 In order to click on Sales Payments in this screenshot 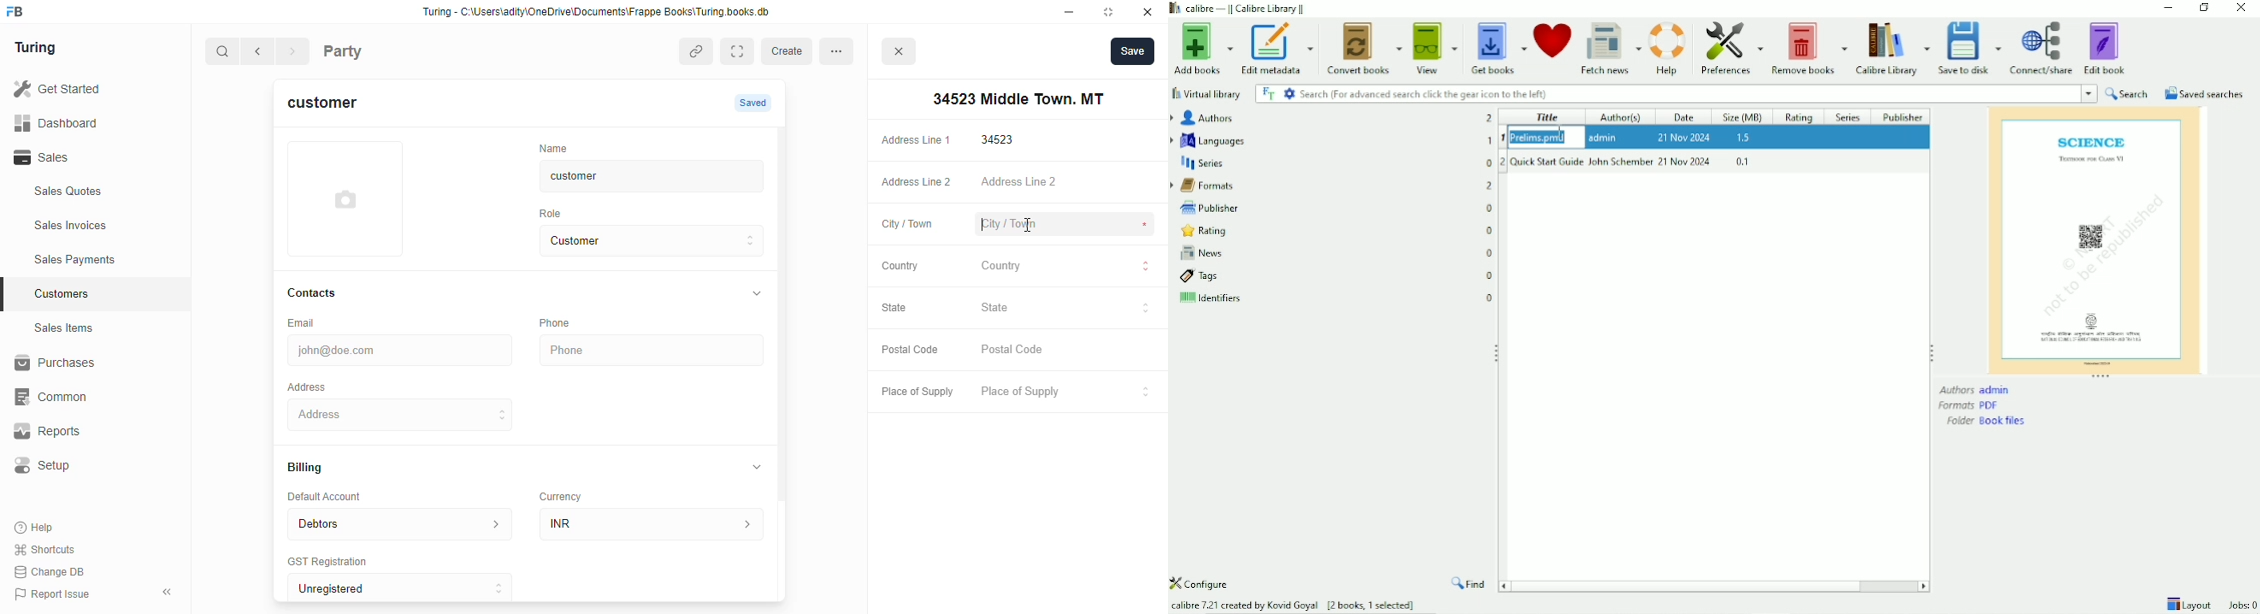, I will do `click(101, 260)`.